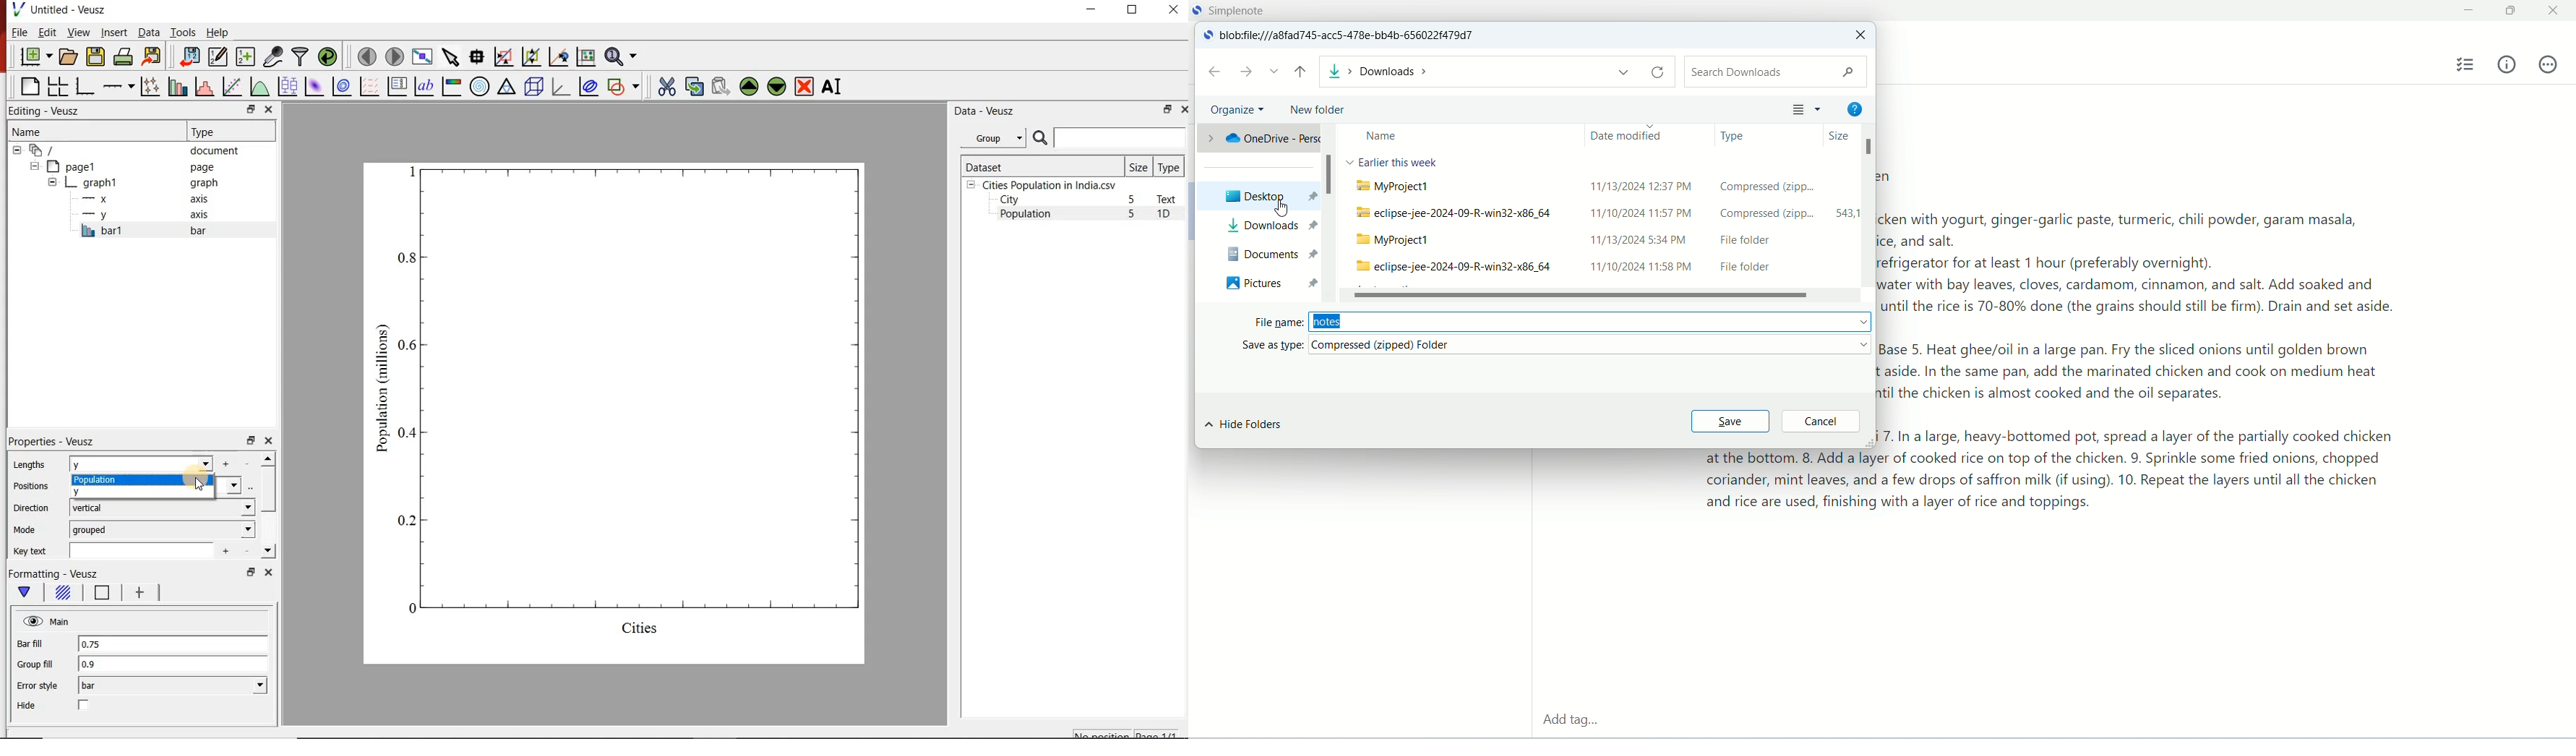 The width and height of the screenshot is (2576, 756). What do you see at coordinates (1170, 166) in the screenshot?
I see `Type` at bounding box center [1170, 166].